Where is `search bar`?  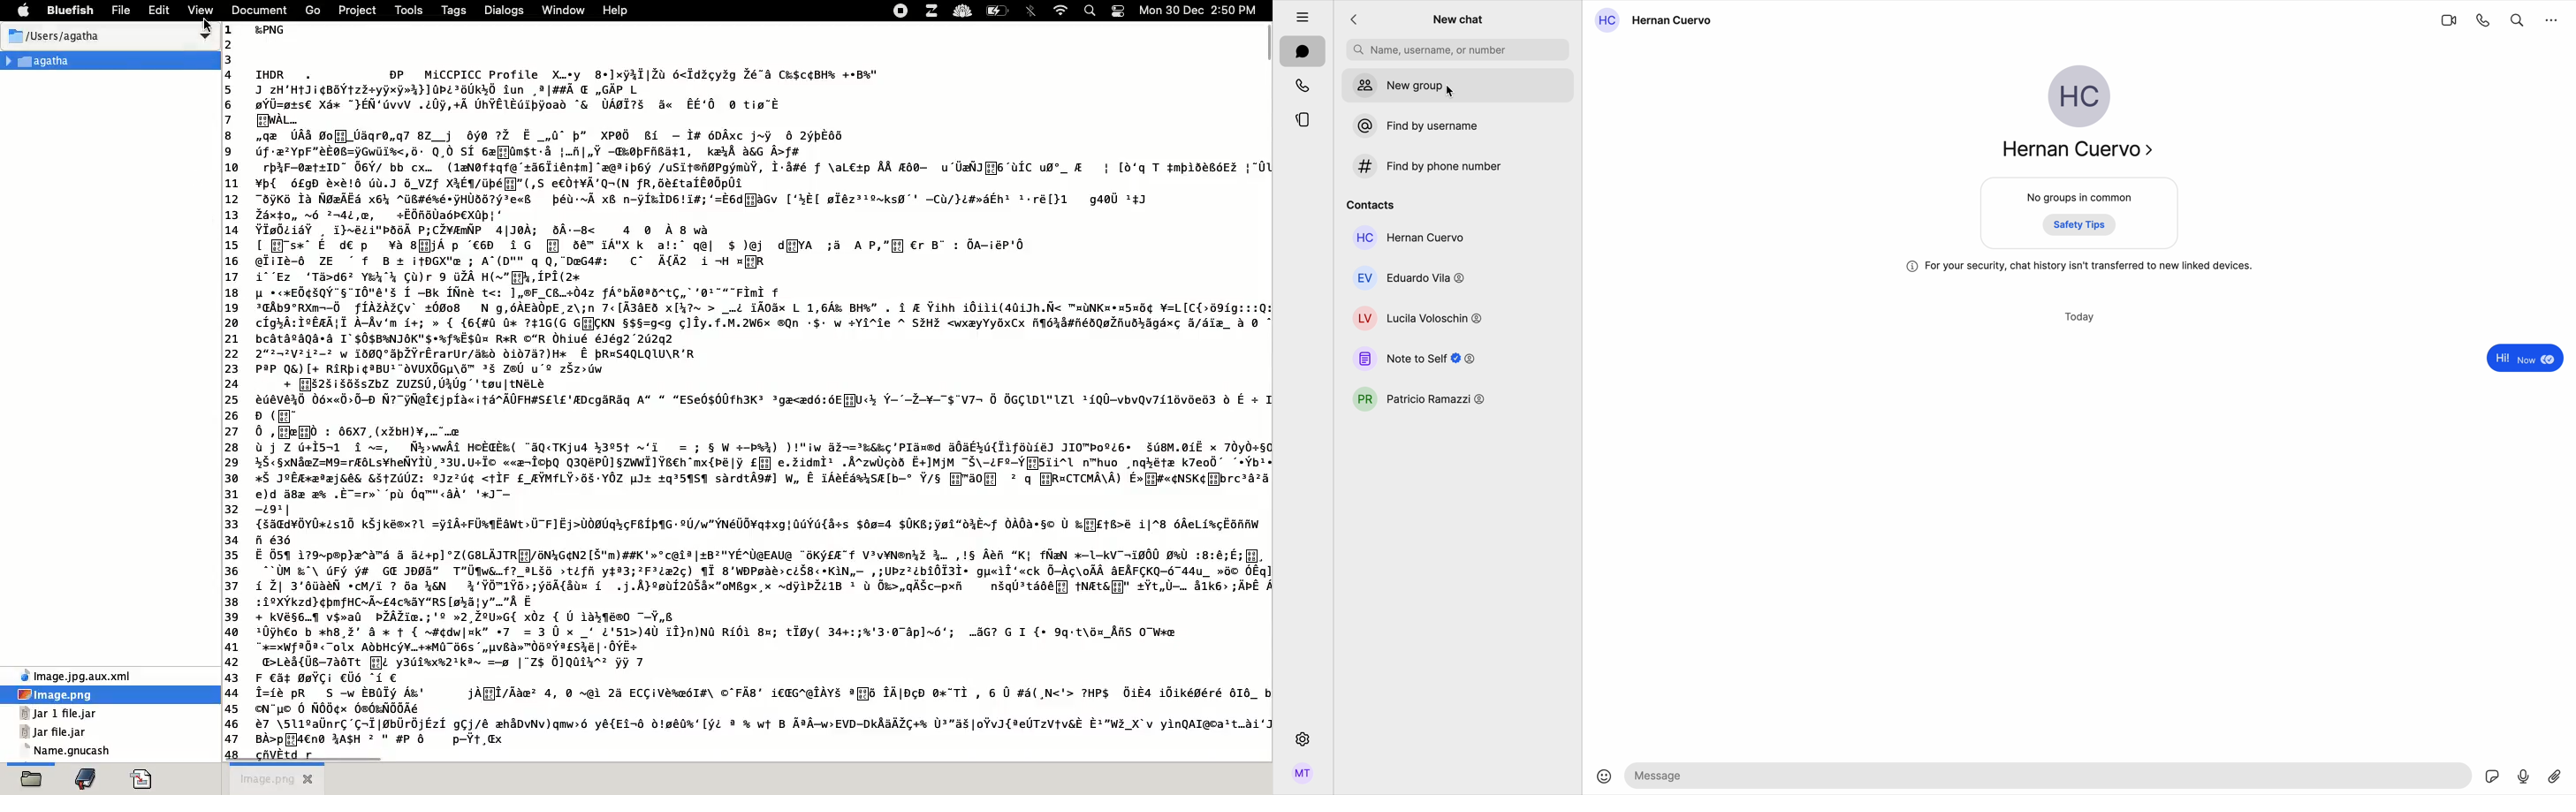 search bar is located at coordinates (1458, 50).